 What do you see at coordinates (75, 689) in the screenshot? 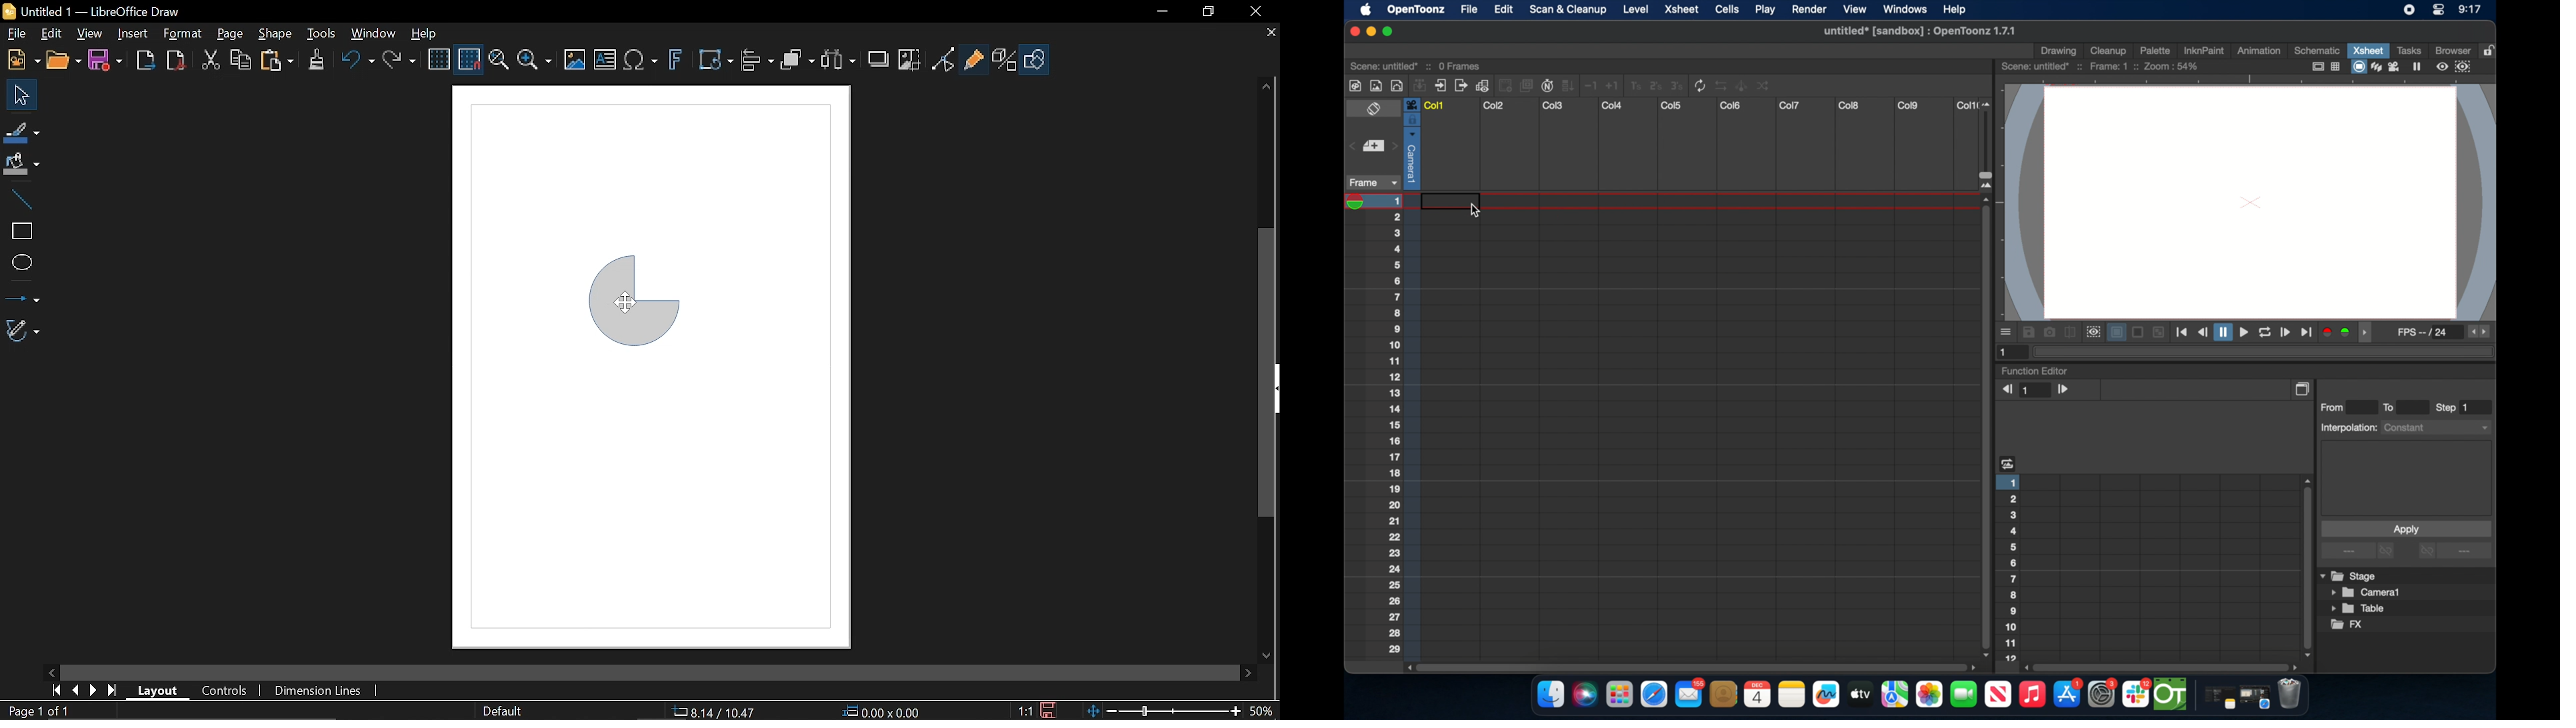
I see `Previous page` at bounding box center [75, 689].